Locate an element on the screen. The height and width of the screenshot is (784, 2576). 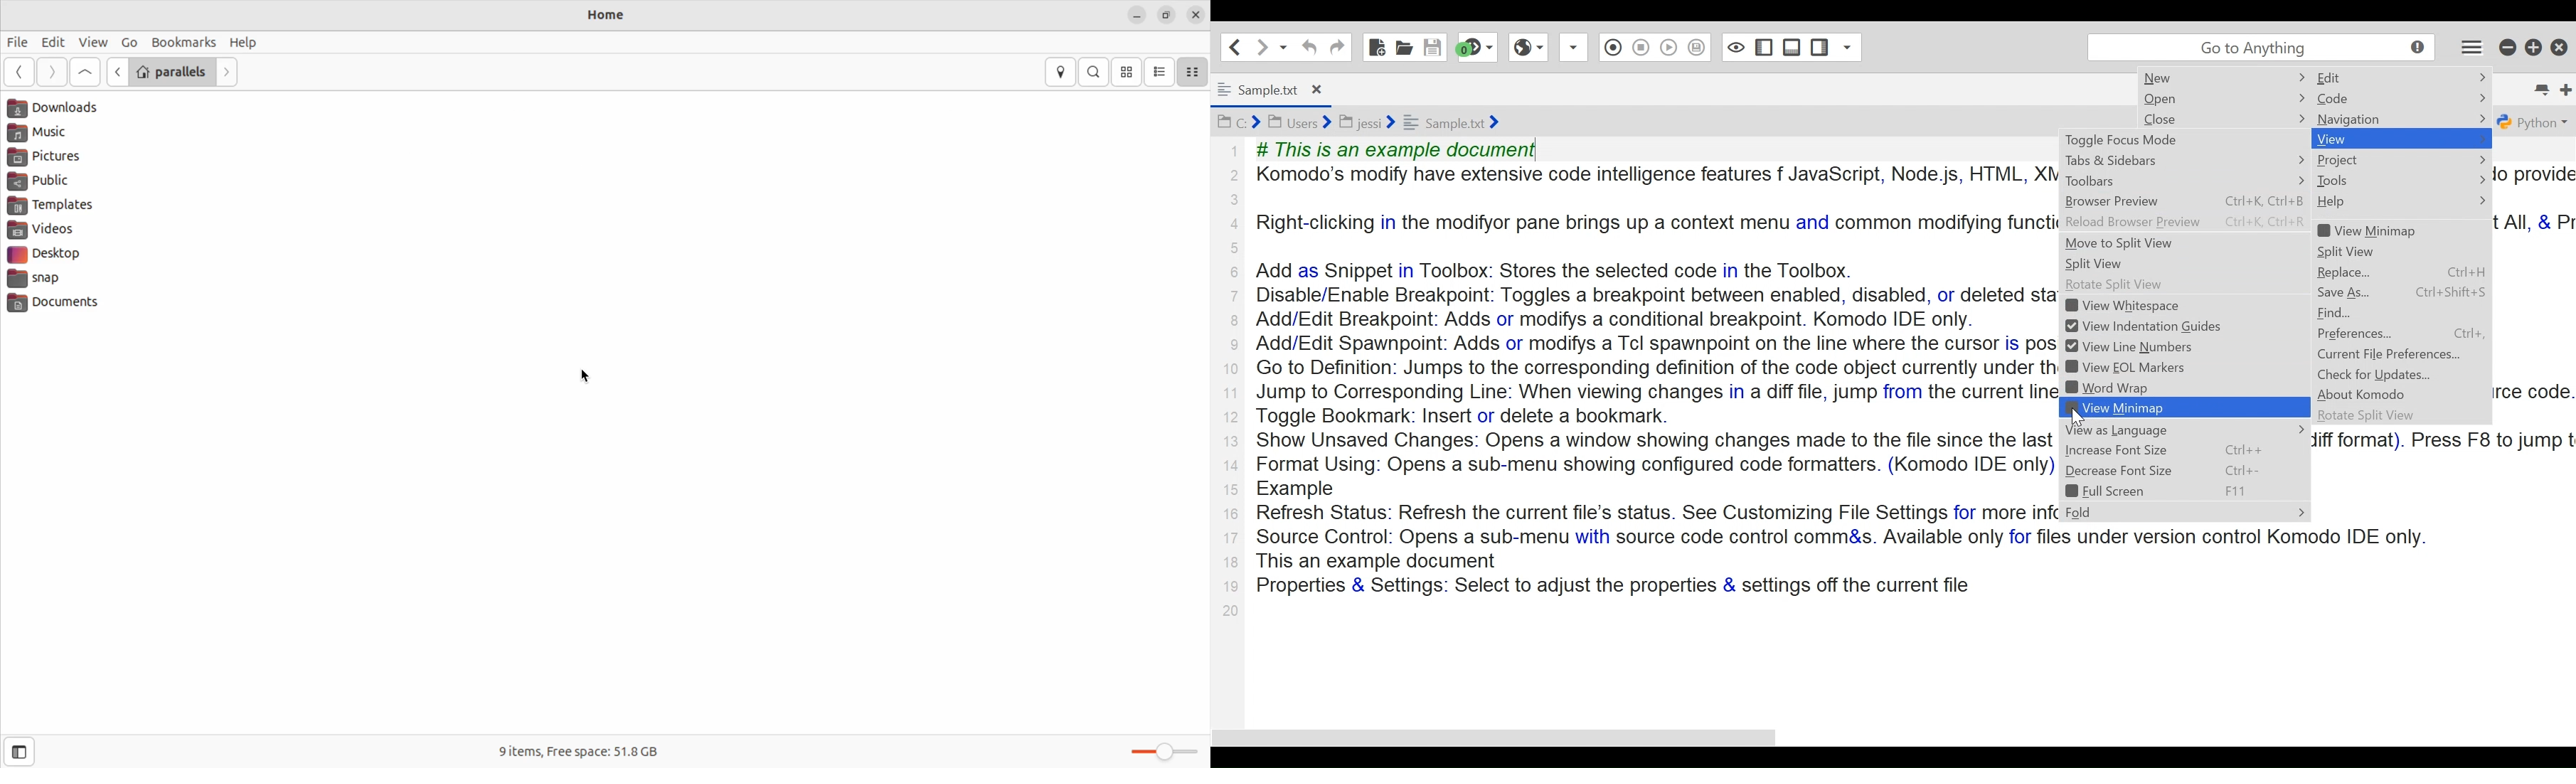
Go next is located at coordinates (53, 72).